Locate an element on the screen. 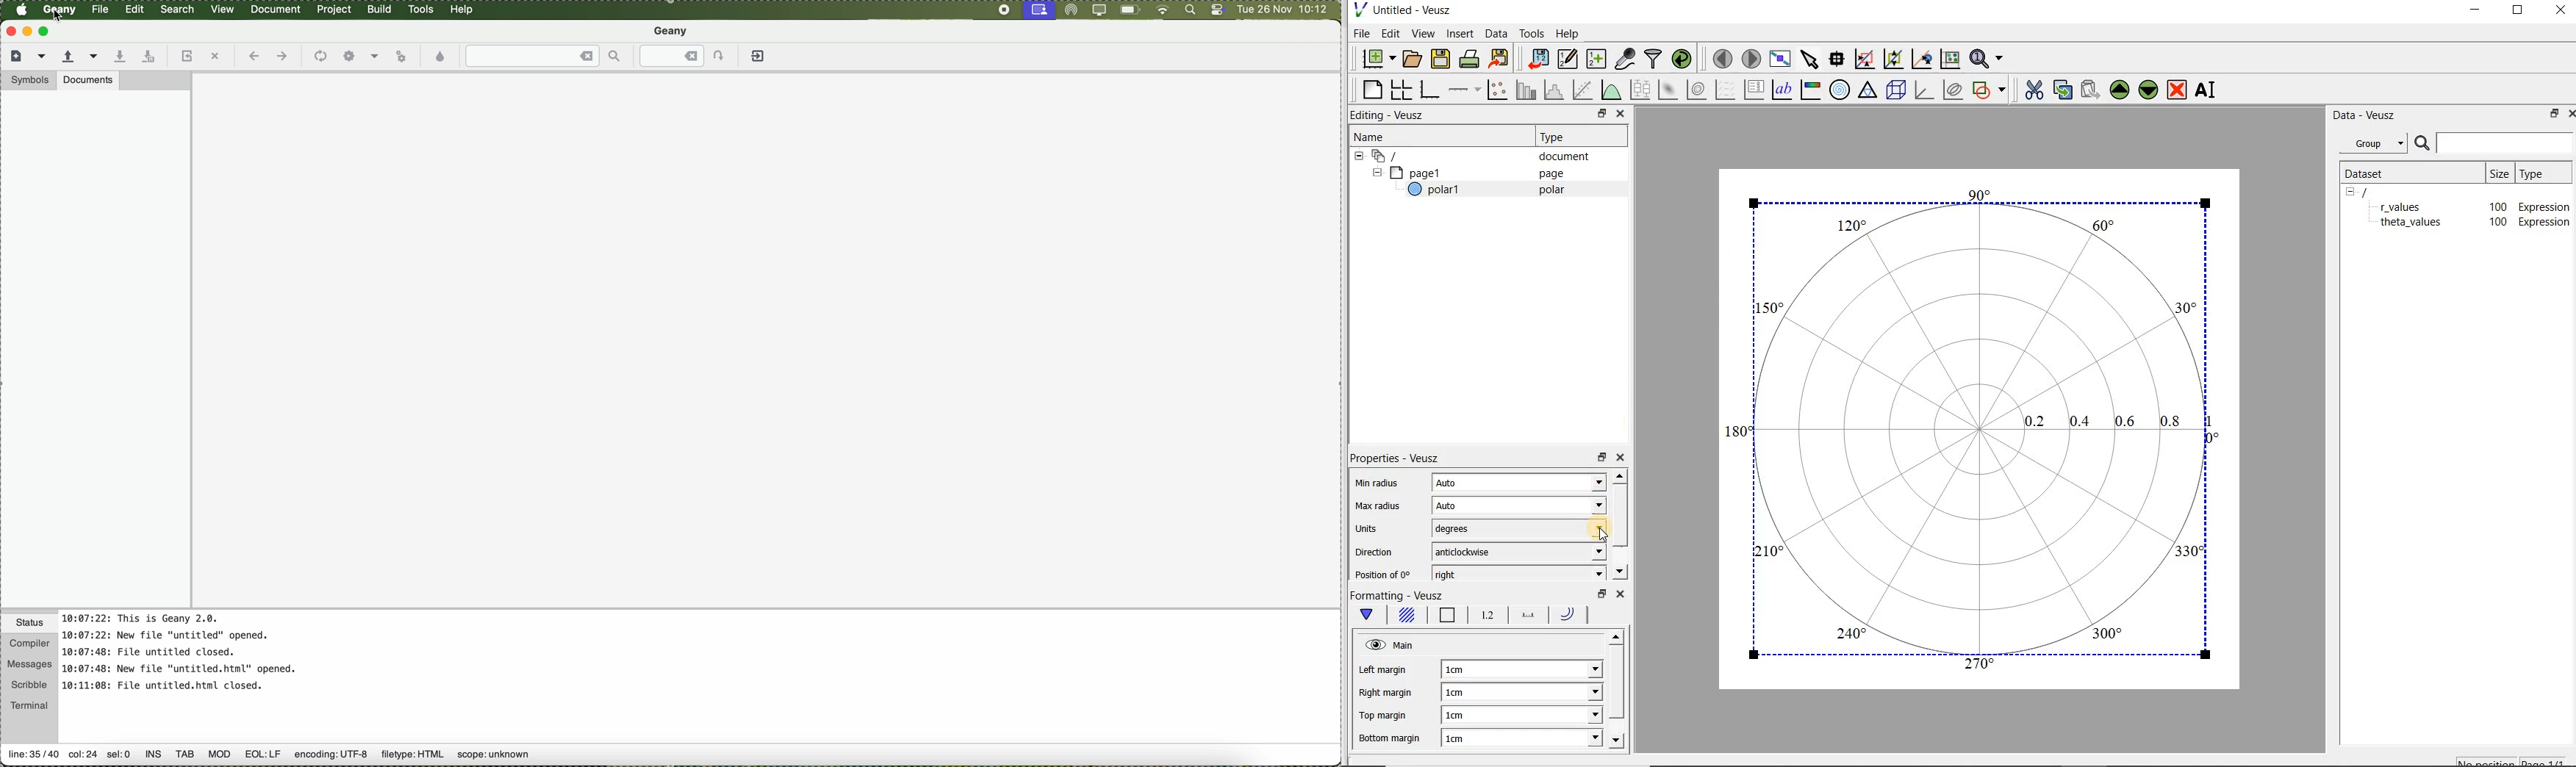 Image resolution: width=2576 pixels, height=784 pixels. click or draw a rectangle to zoom graph axes is located at coordinates (1868, 60).